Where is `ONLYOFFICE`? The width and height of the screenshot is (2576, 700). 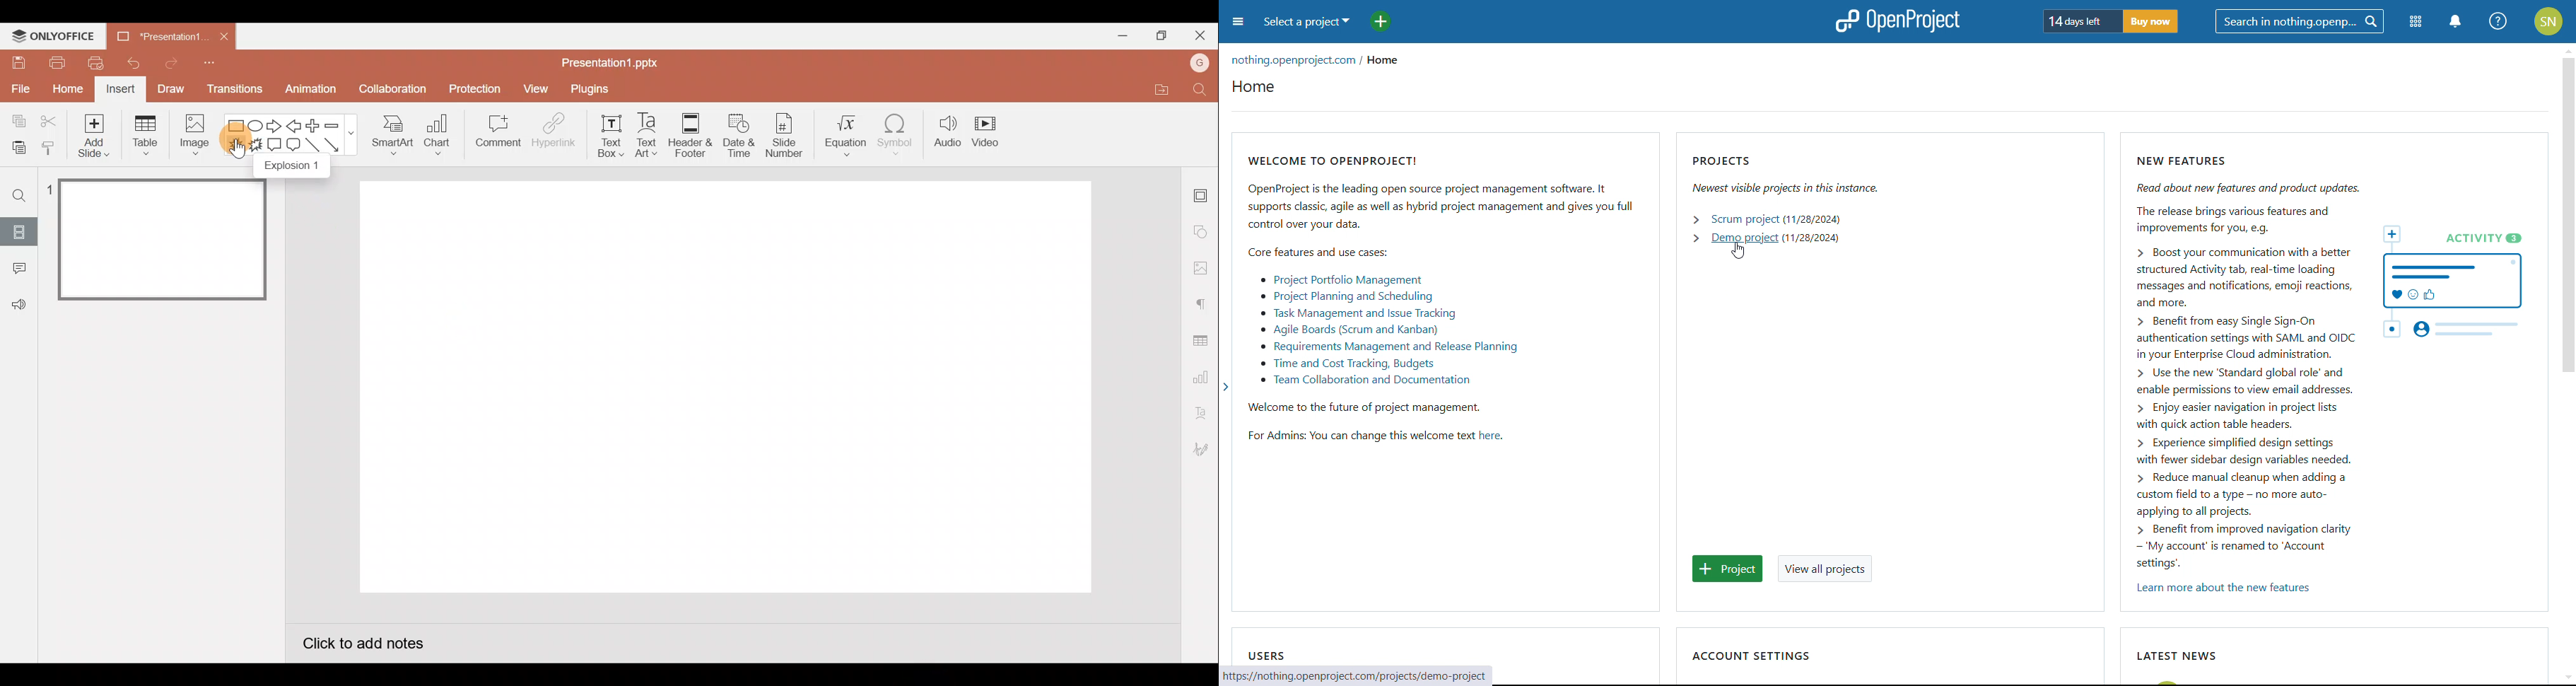 ONLYOFFICE is located at coordinates (53, 36).